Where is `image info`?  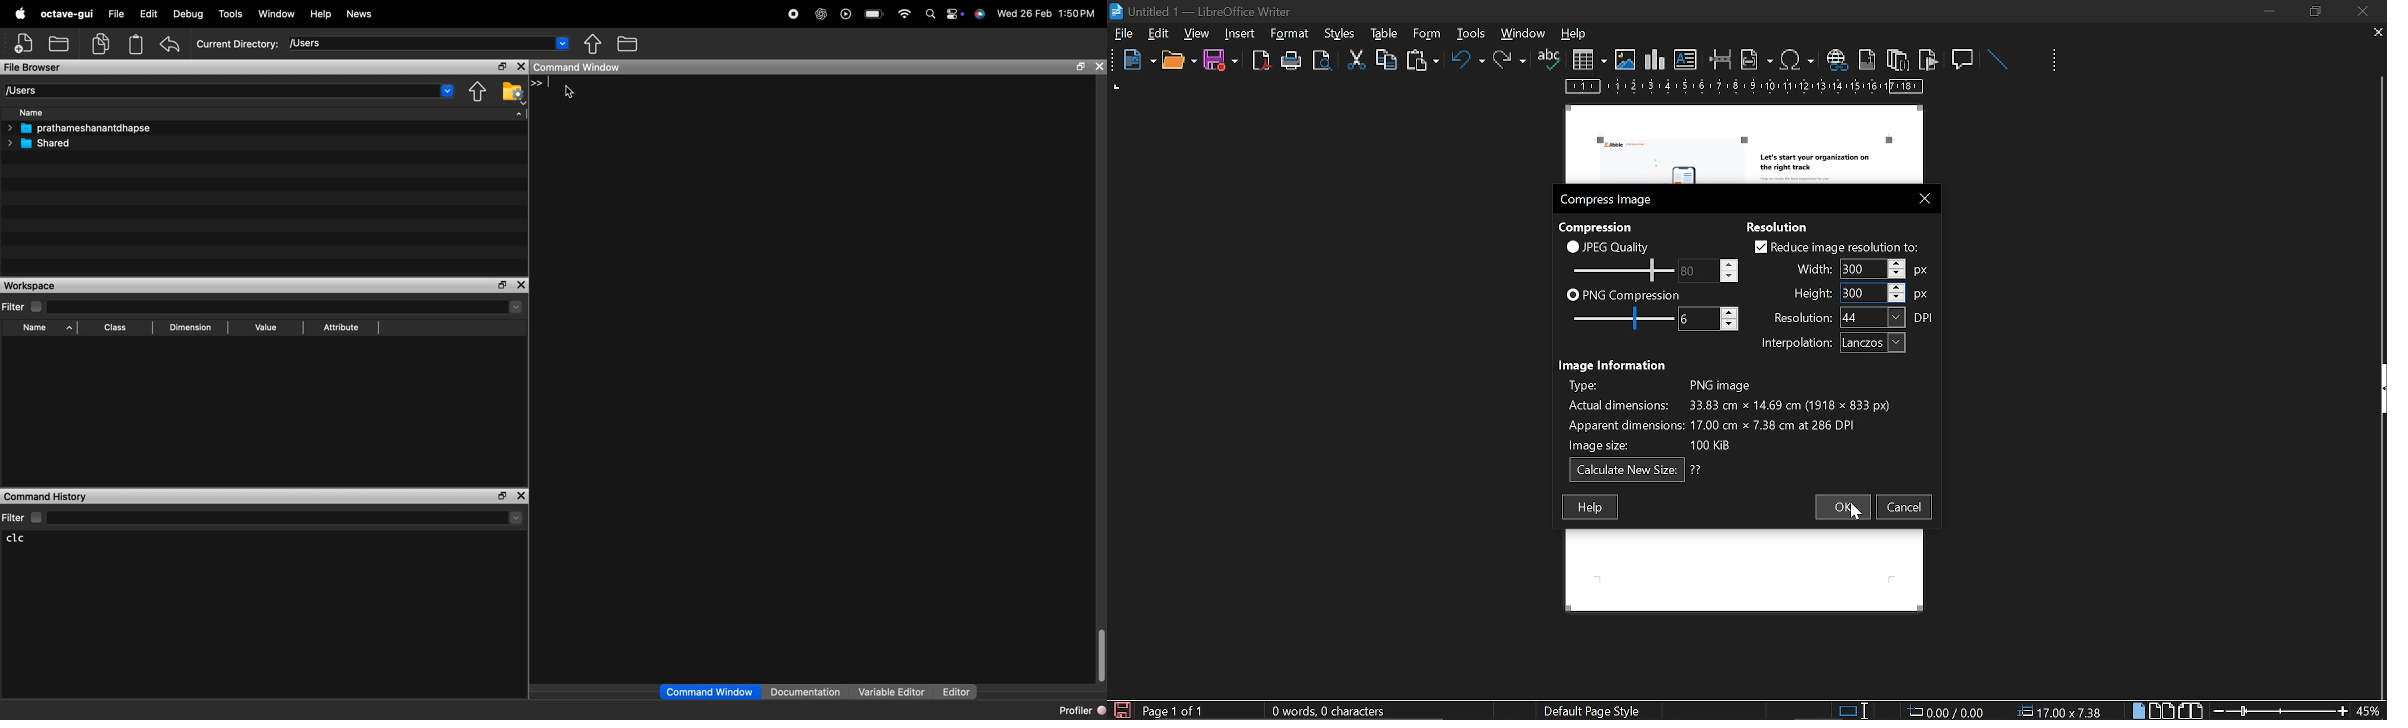
image info is located at coordinates (1728, 413).